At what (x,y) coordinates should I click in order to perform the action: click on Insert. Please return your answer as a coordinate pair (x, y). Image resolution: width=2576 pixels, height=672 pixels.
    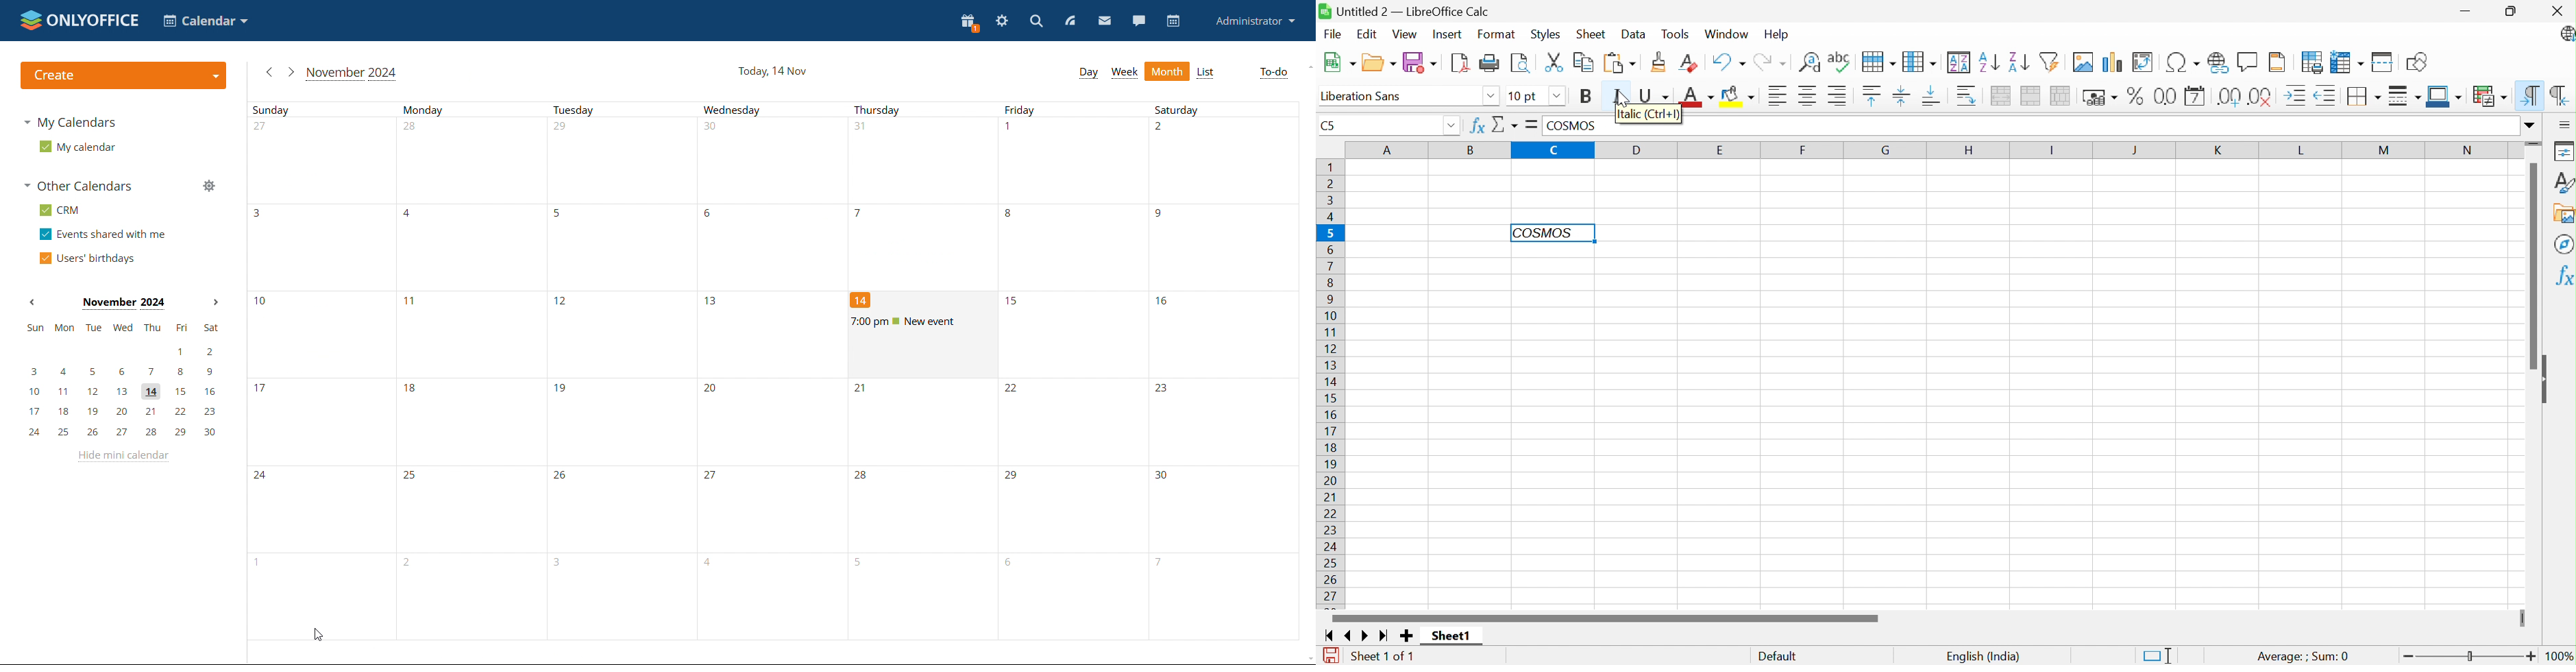
    Looking at the image, I should click on (1448, 35).